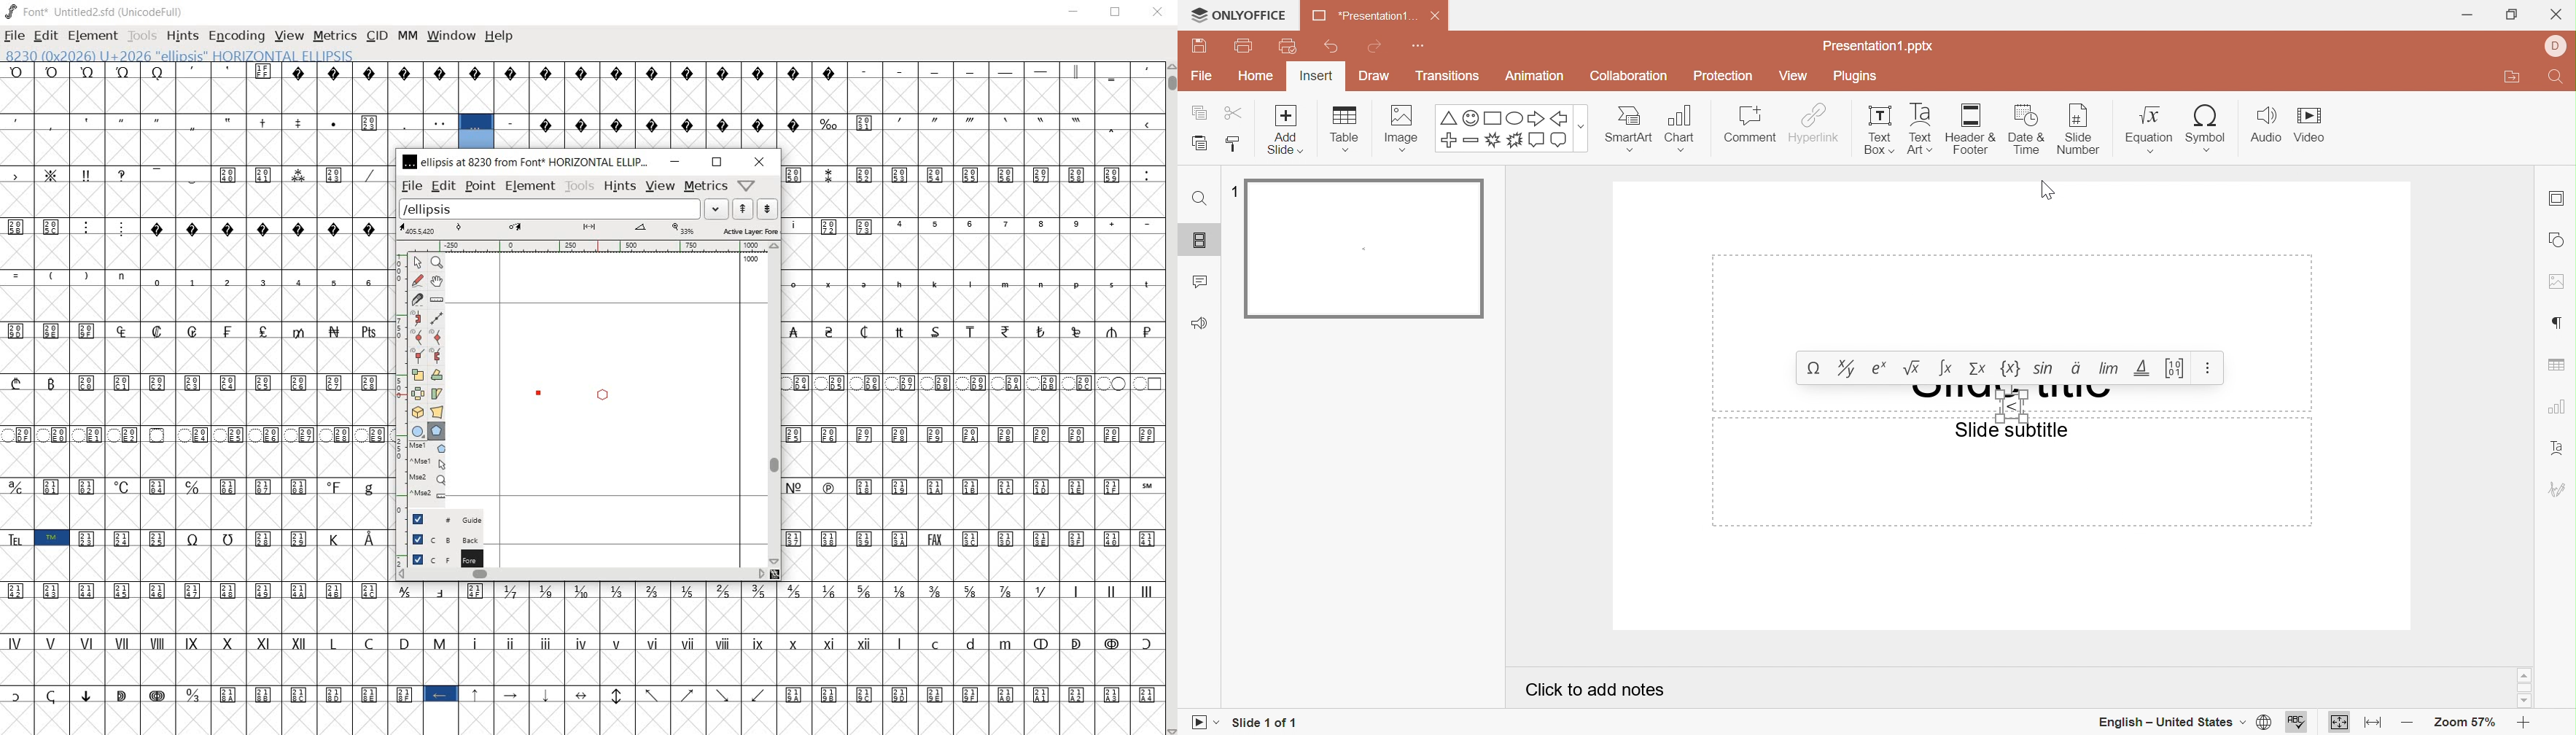 This screenshot has height=756, width=2576. Describe the element at coordinates (1317, 76) in the screenshot. I see `Insert` at that location.